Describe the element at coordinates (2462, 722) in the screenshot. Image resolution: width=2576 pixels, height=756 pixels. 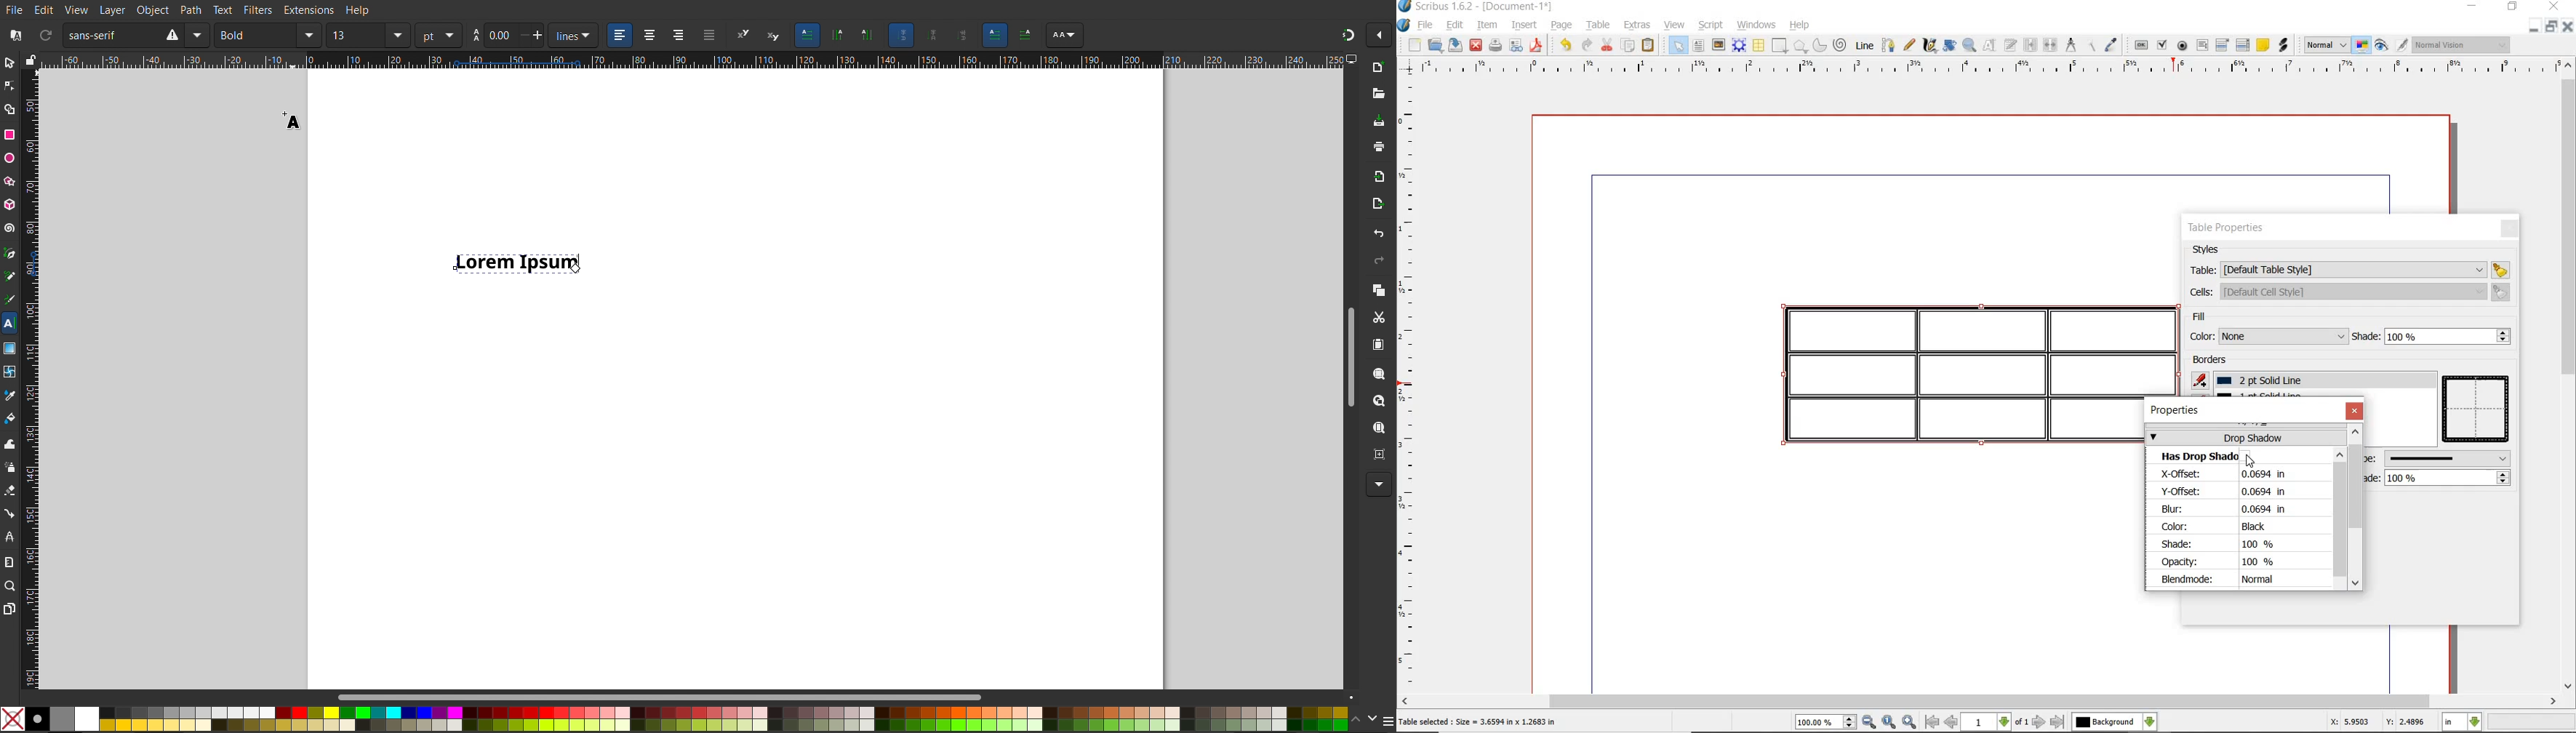
I see `select current unit` at that location.